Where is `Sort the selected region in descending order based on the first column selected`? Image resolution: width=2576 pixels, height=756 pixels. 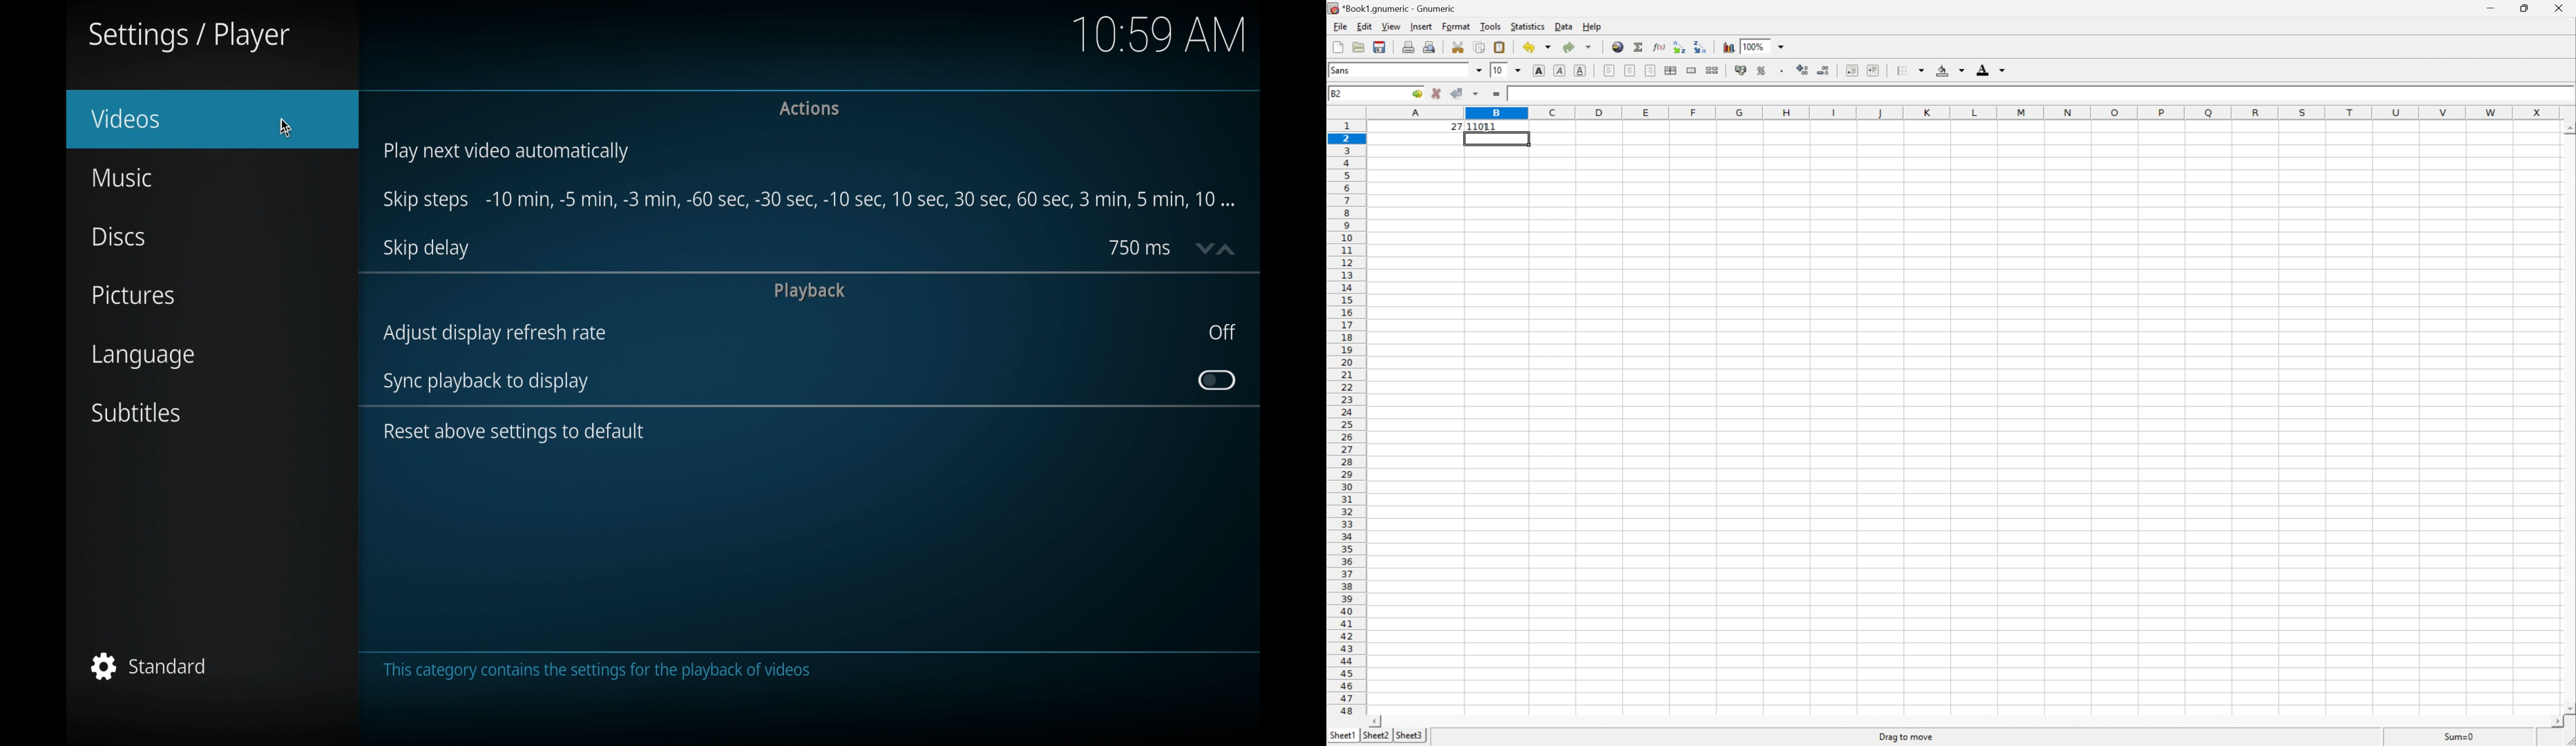
Sort the selected region in descending order based on the first column selected is located at coordinates (1705, 47).